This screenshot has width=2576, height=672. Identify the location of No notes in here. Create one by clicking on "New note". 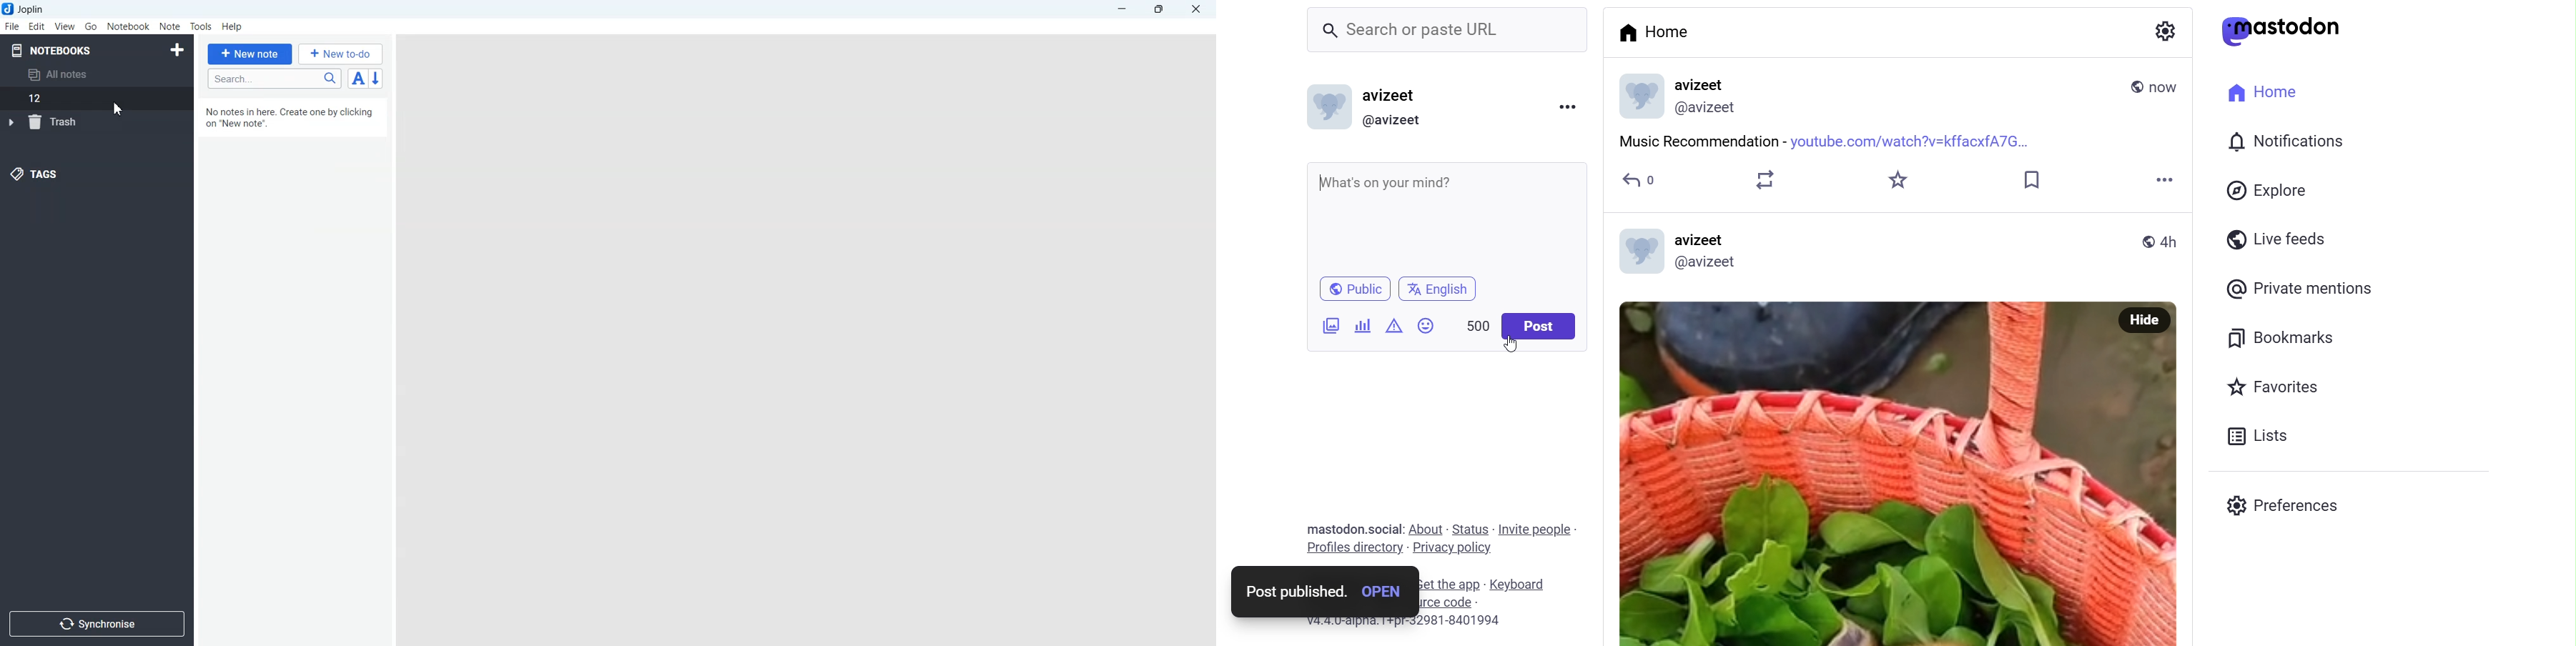
(291, 120).